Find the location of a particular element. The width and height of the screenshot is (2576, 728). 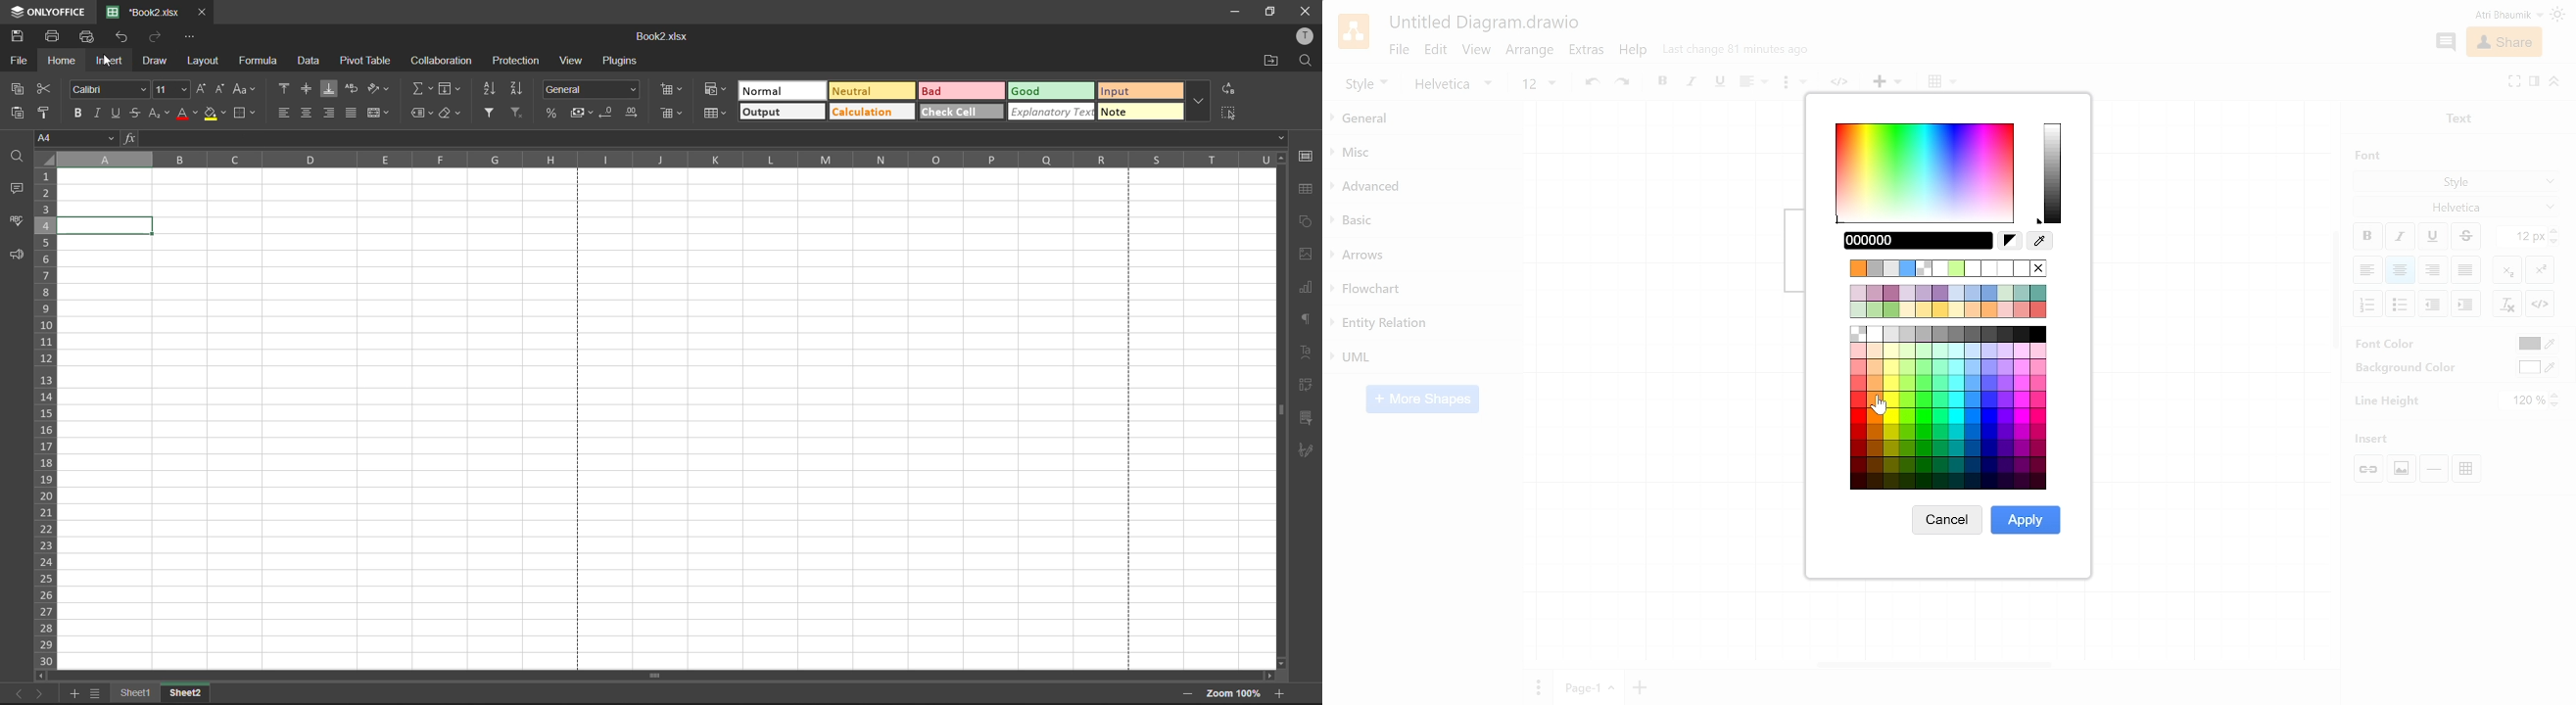

Increase font size is located at coordinates (2555, 230).